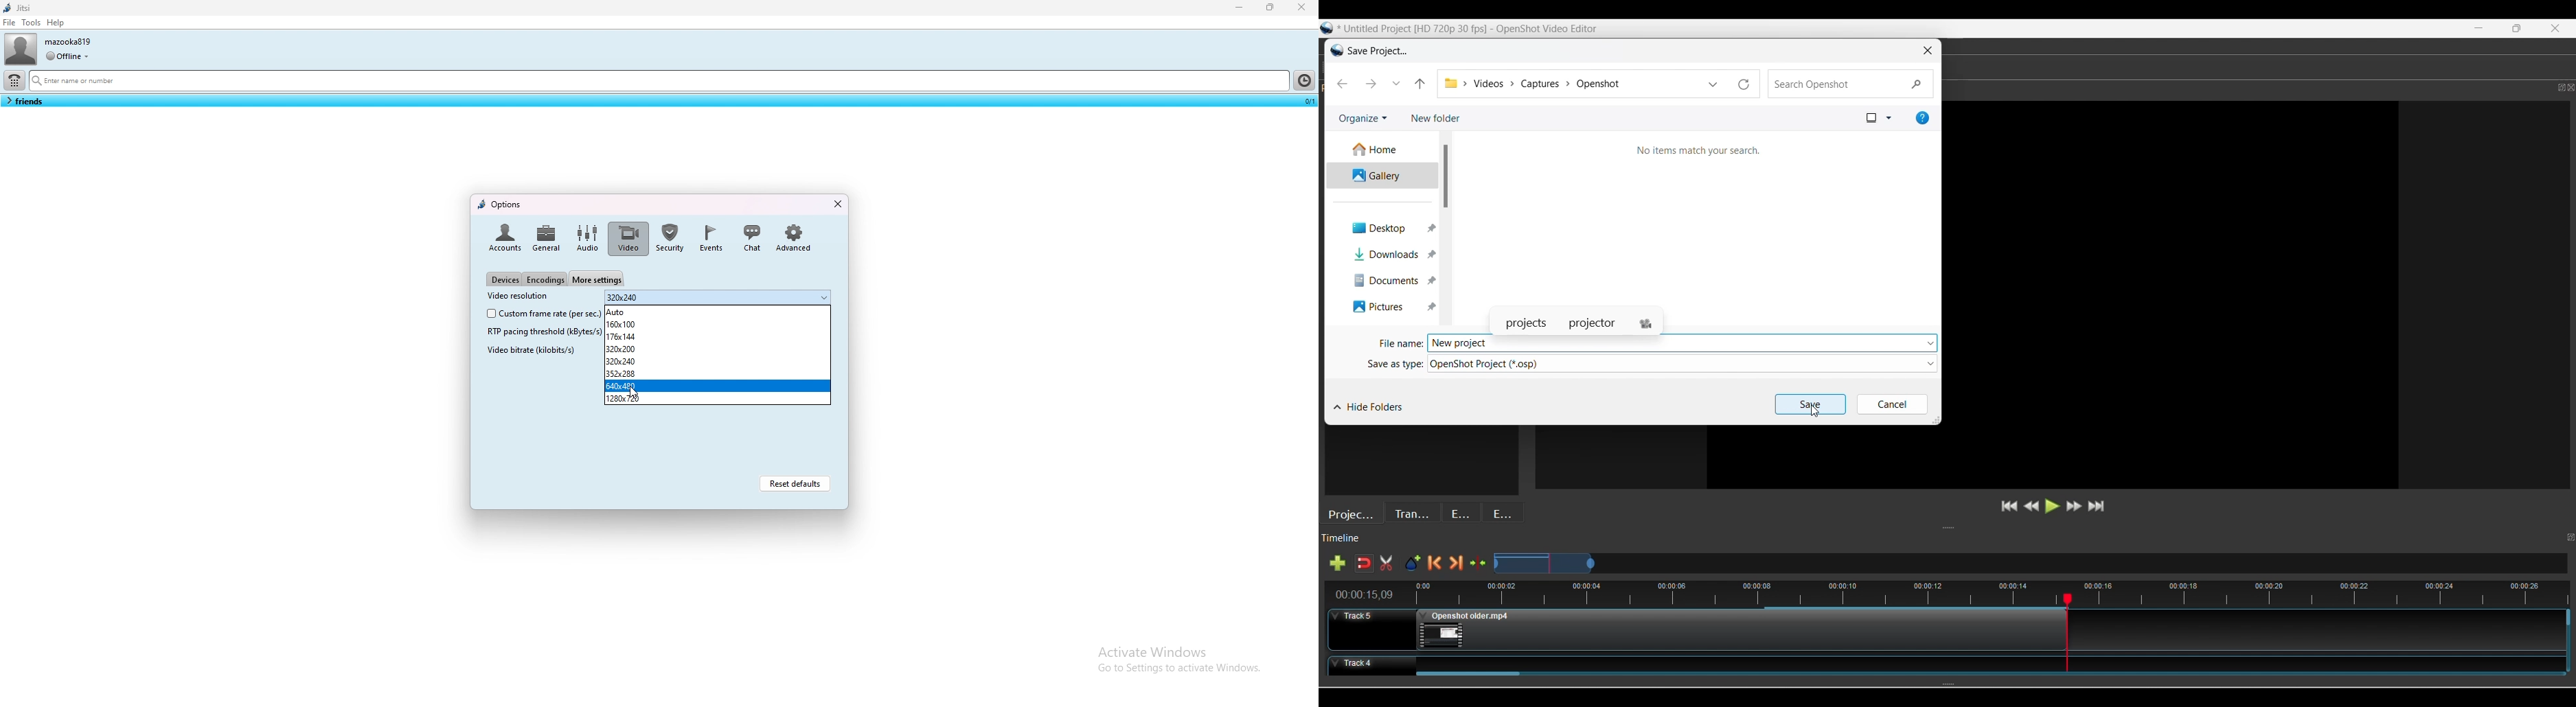 The image size is (2576, 728). I want to click on selected, so click(1307, 100).